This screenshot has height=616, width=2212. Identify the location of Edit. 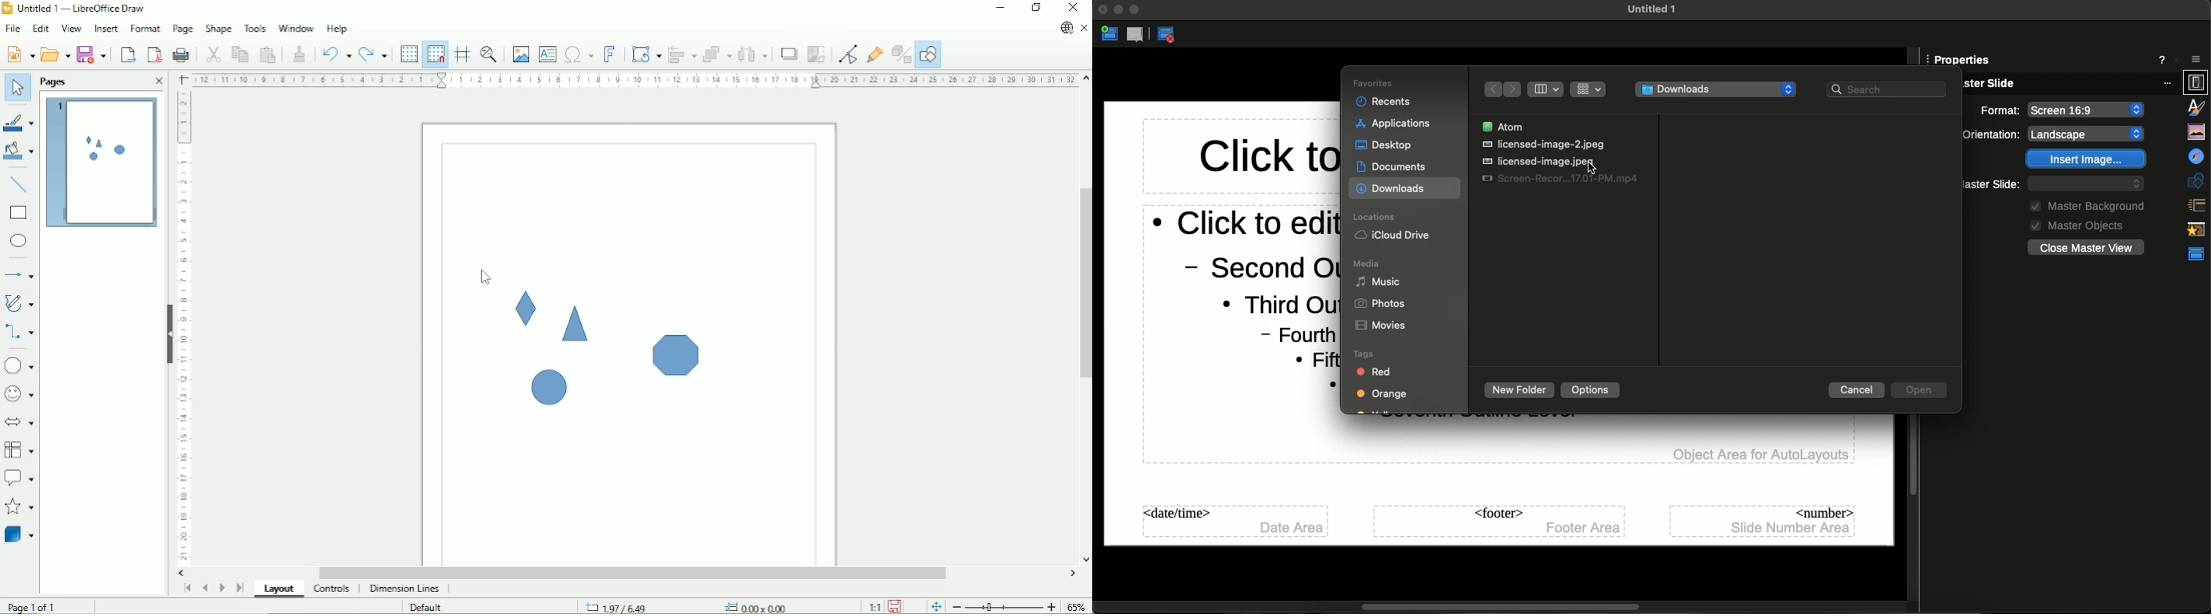
(40, 29).